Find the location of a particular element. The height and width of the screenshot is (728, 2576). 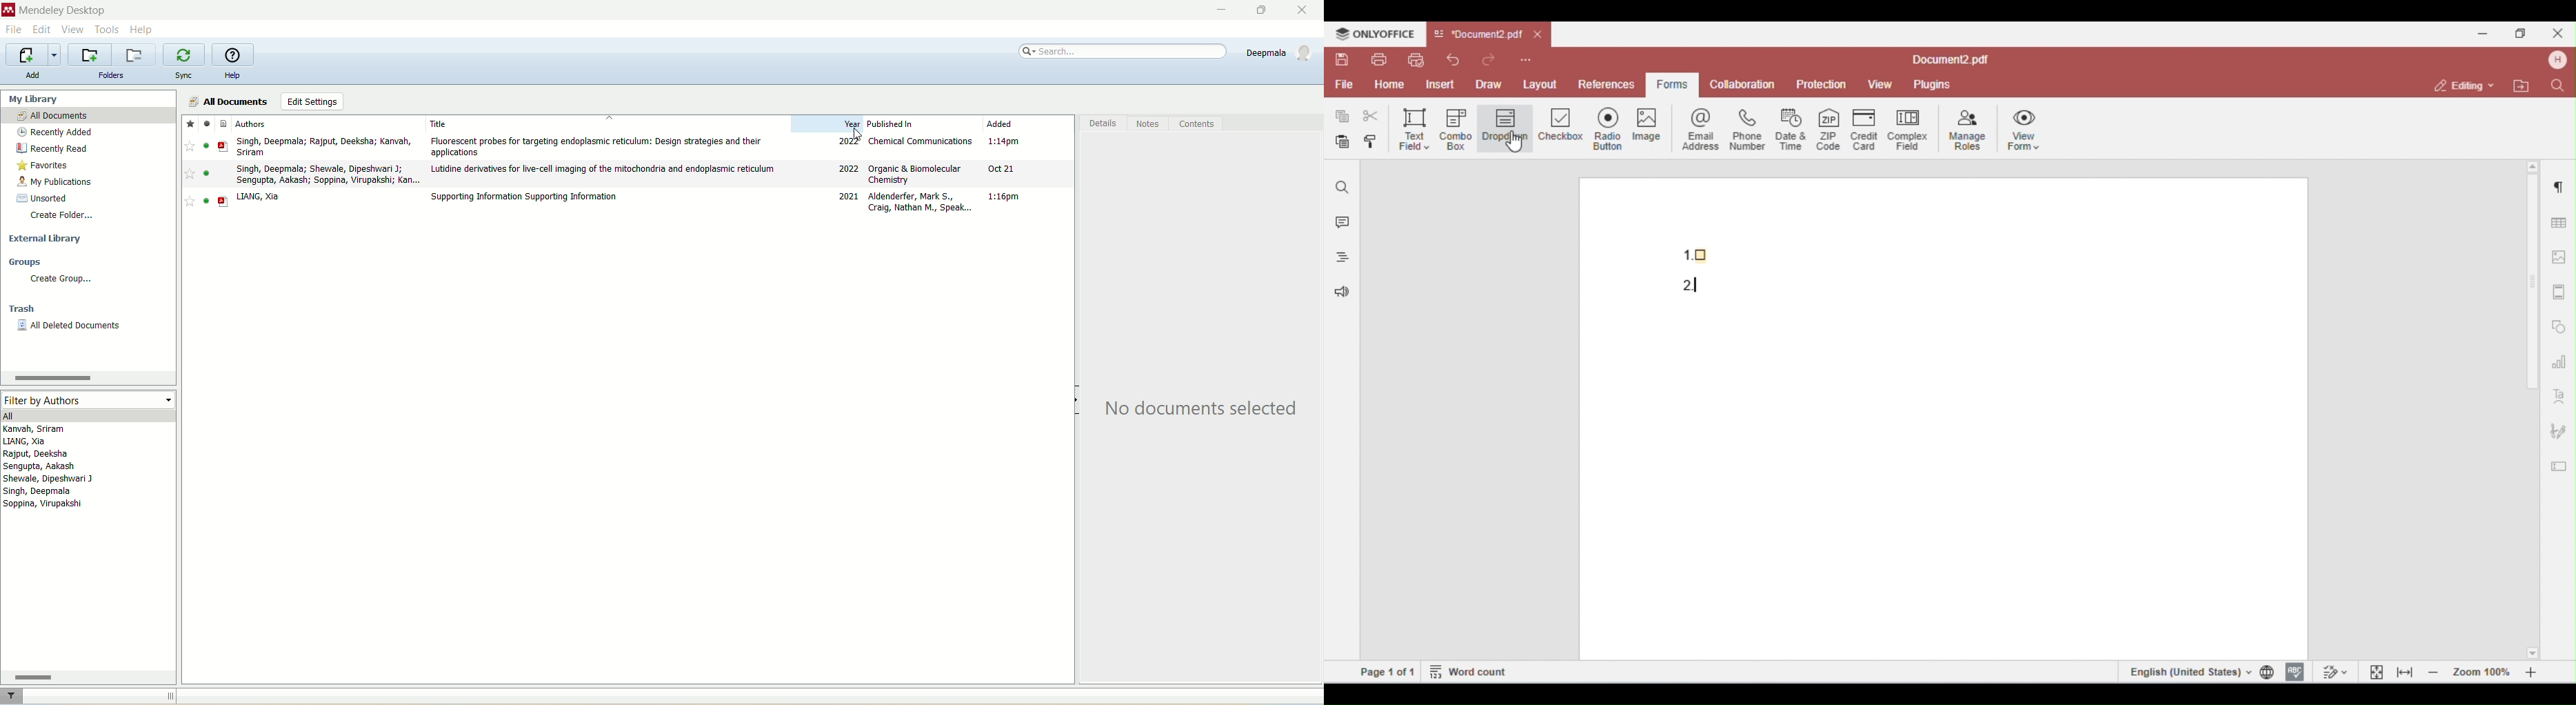

sync is located at coordinates (183, 77).